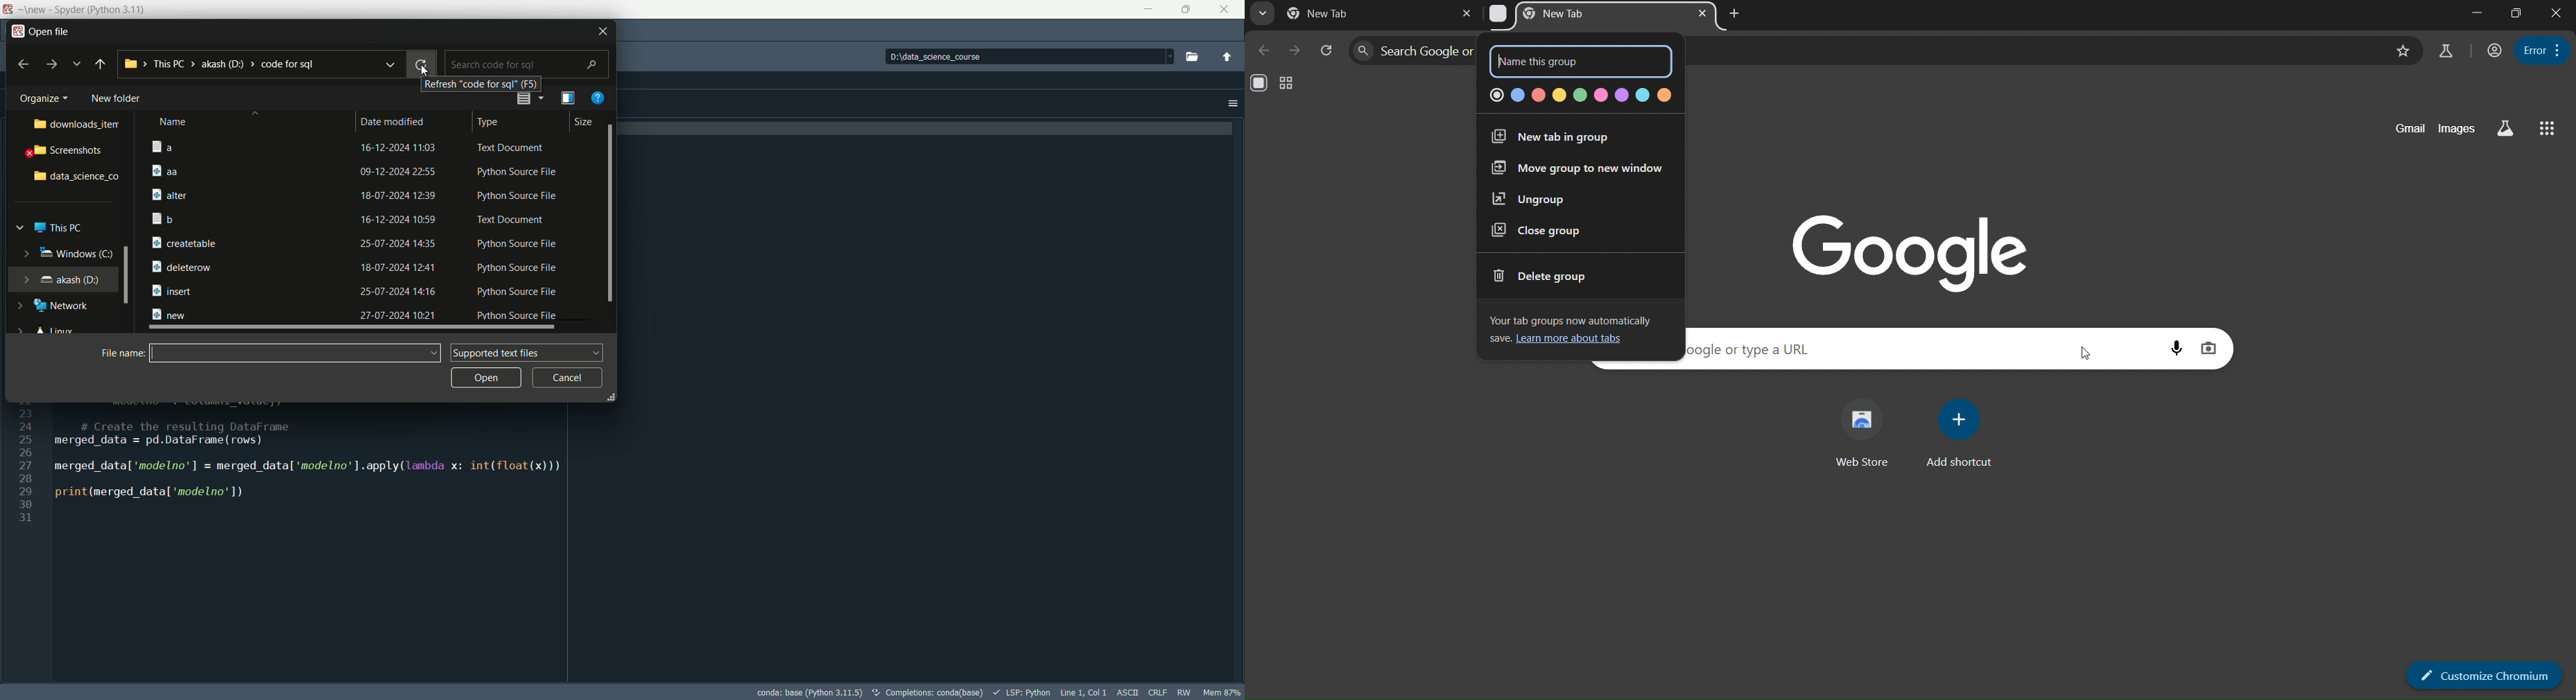 This screenshot has width=2576, height=700. What do you see at coordinates (2517, 15) in the screenshot?
I see `restore down` at bounding box center [2517, 15].